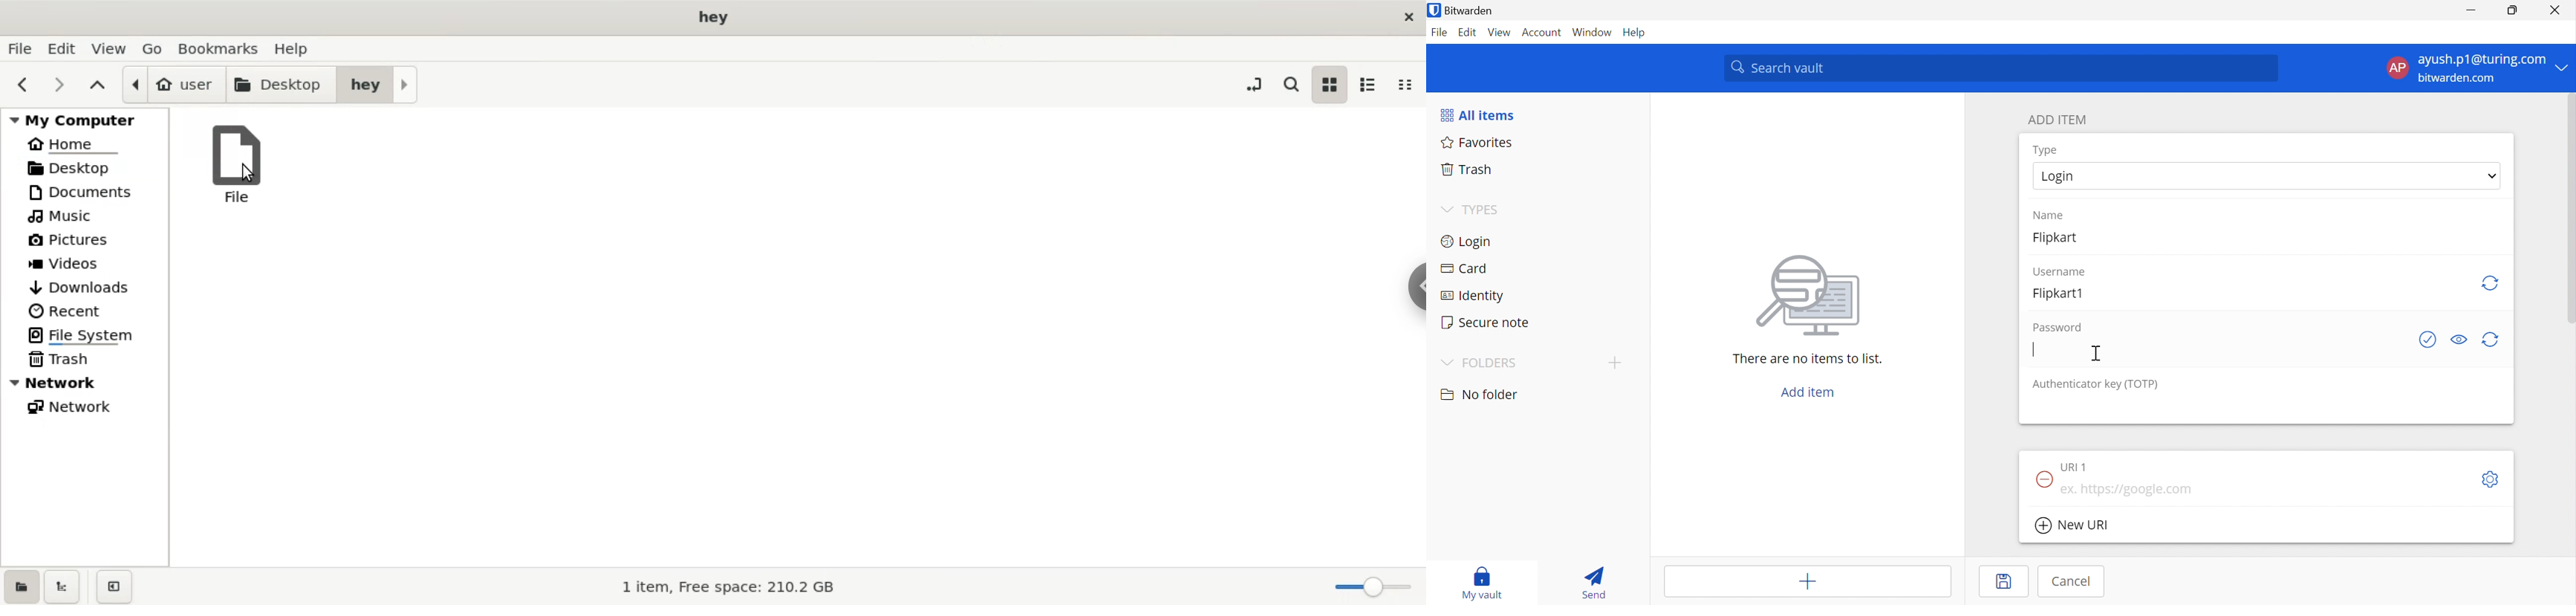 This screenshot has height=616, width=2576. What do you see at coordinates (1484, 582) in the screenshot?
I see `My vault` at bounding box center [1484, 582].